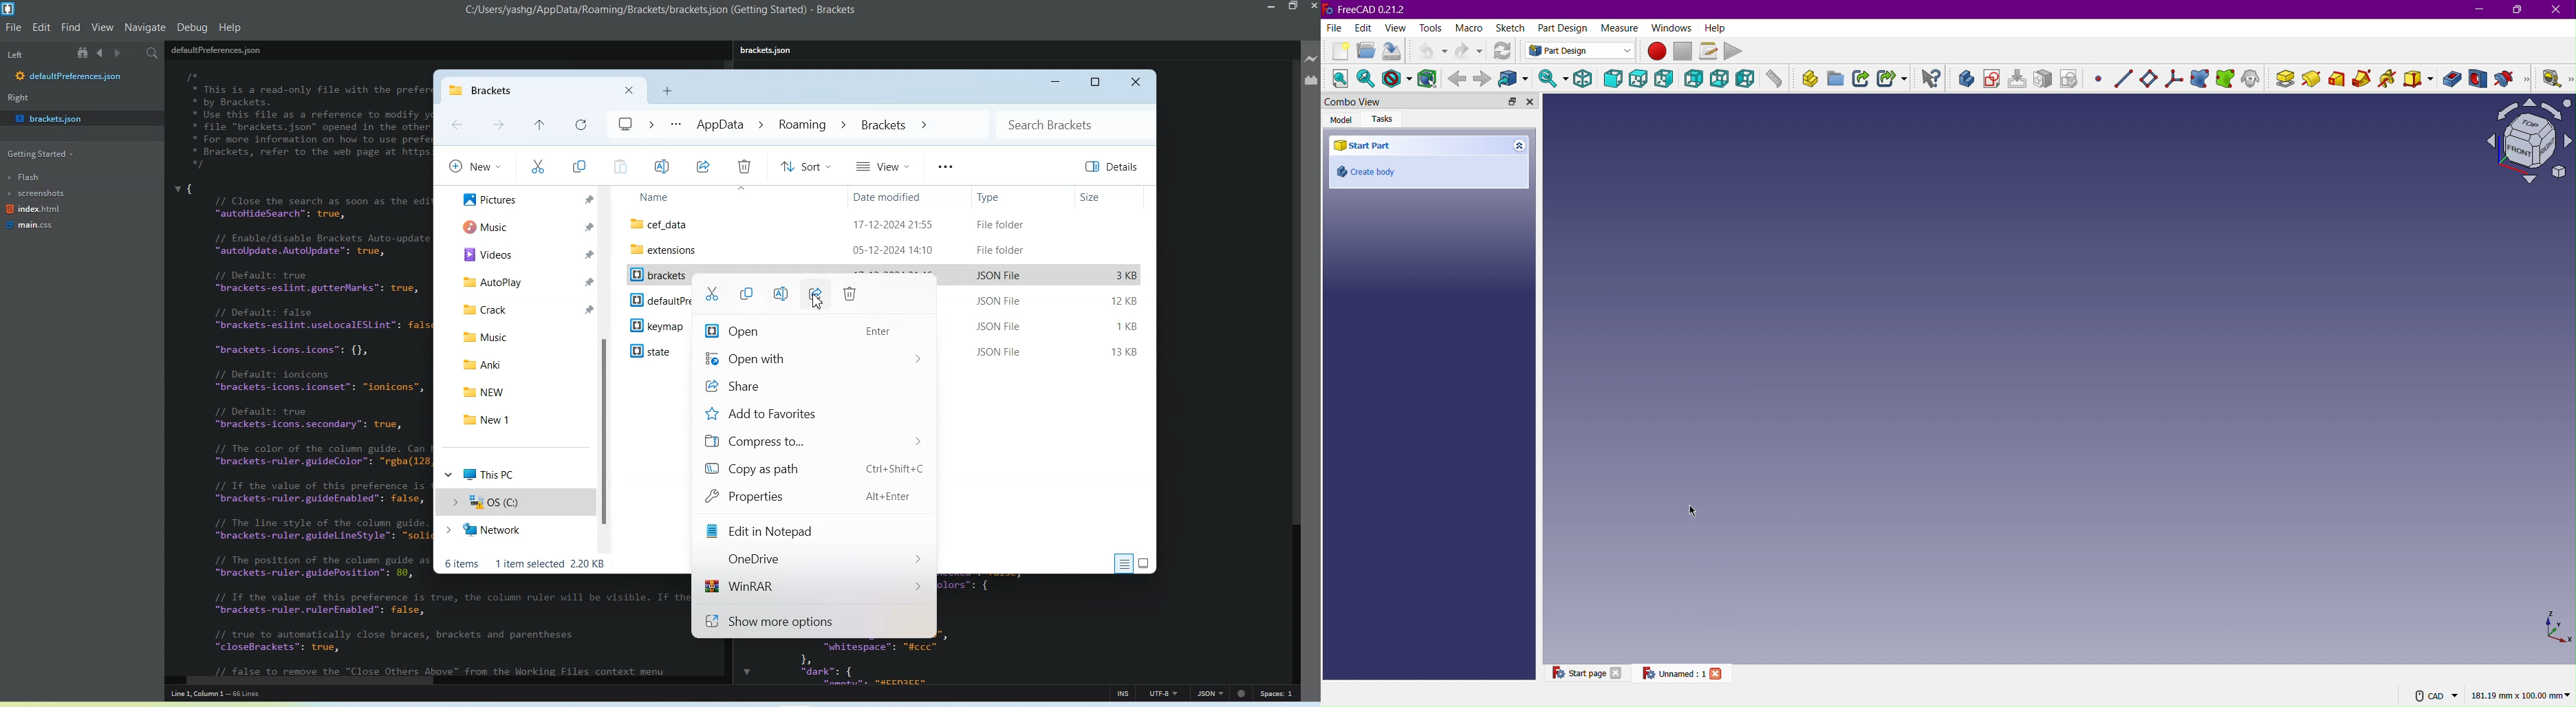 This screenshot has height=728, width=2576. What do you see at coordinates (656, 276) in the screenshot?
I see `brackets` at bounding box center [656, 276].